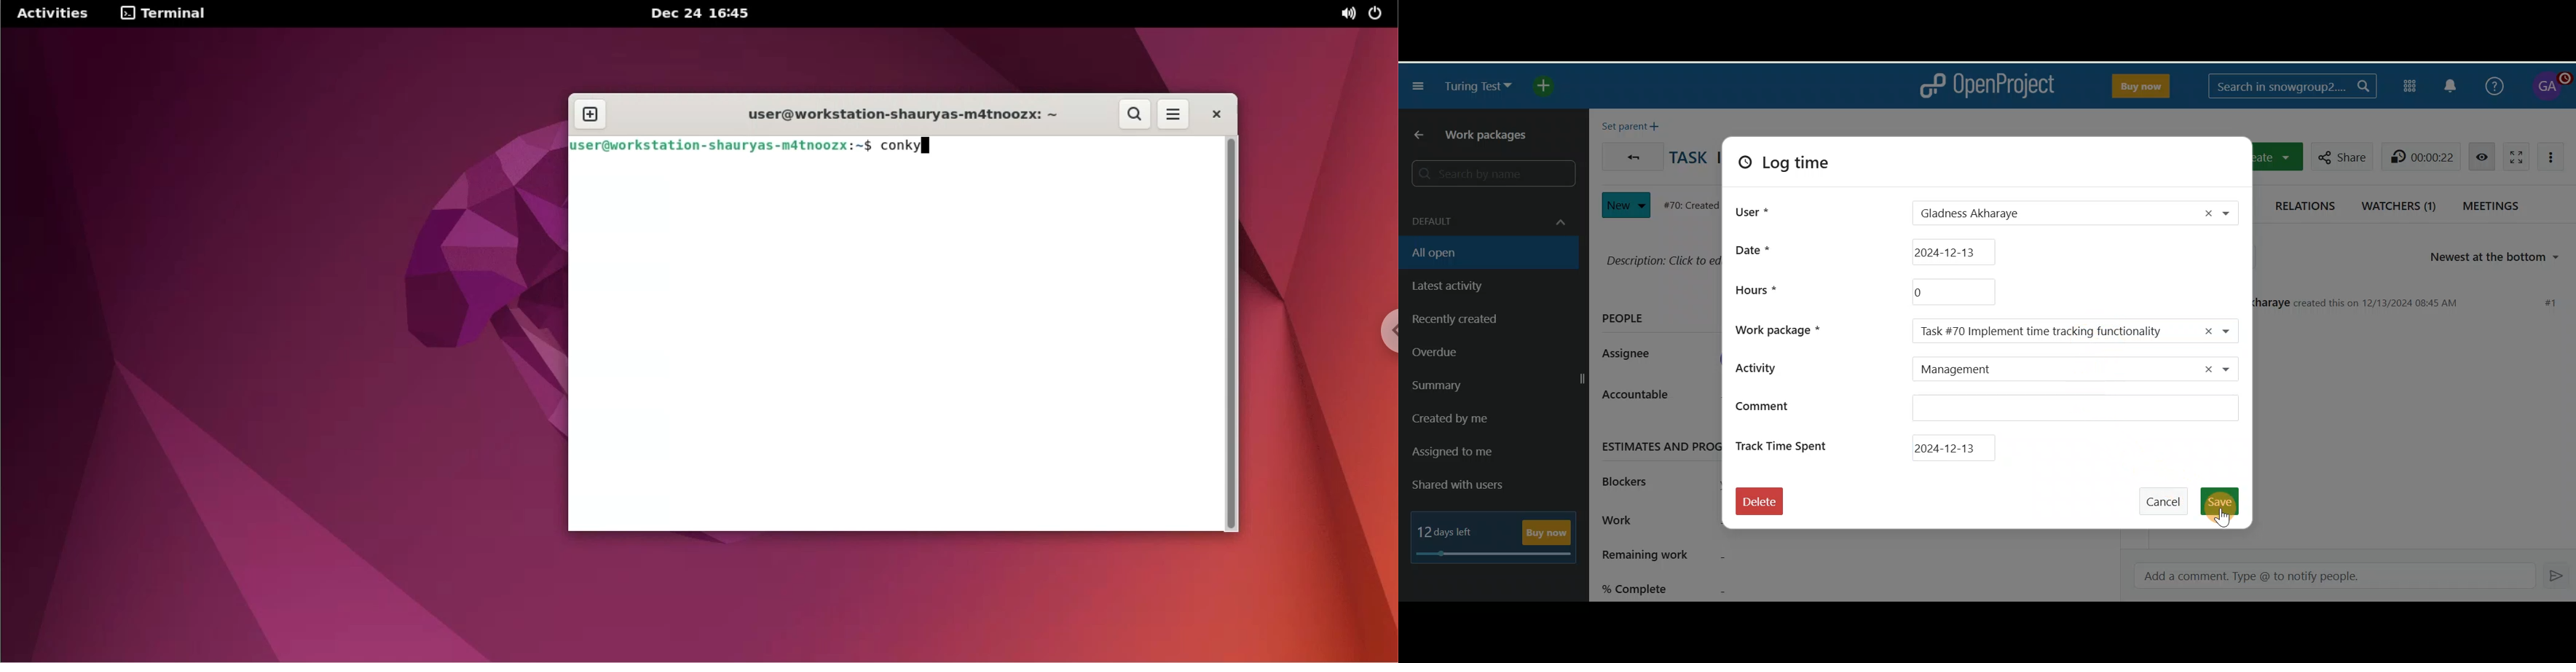  I want to click on Remove, so click(2205, 330).